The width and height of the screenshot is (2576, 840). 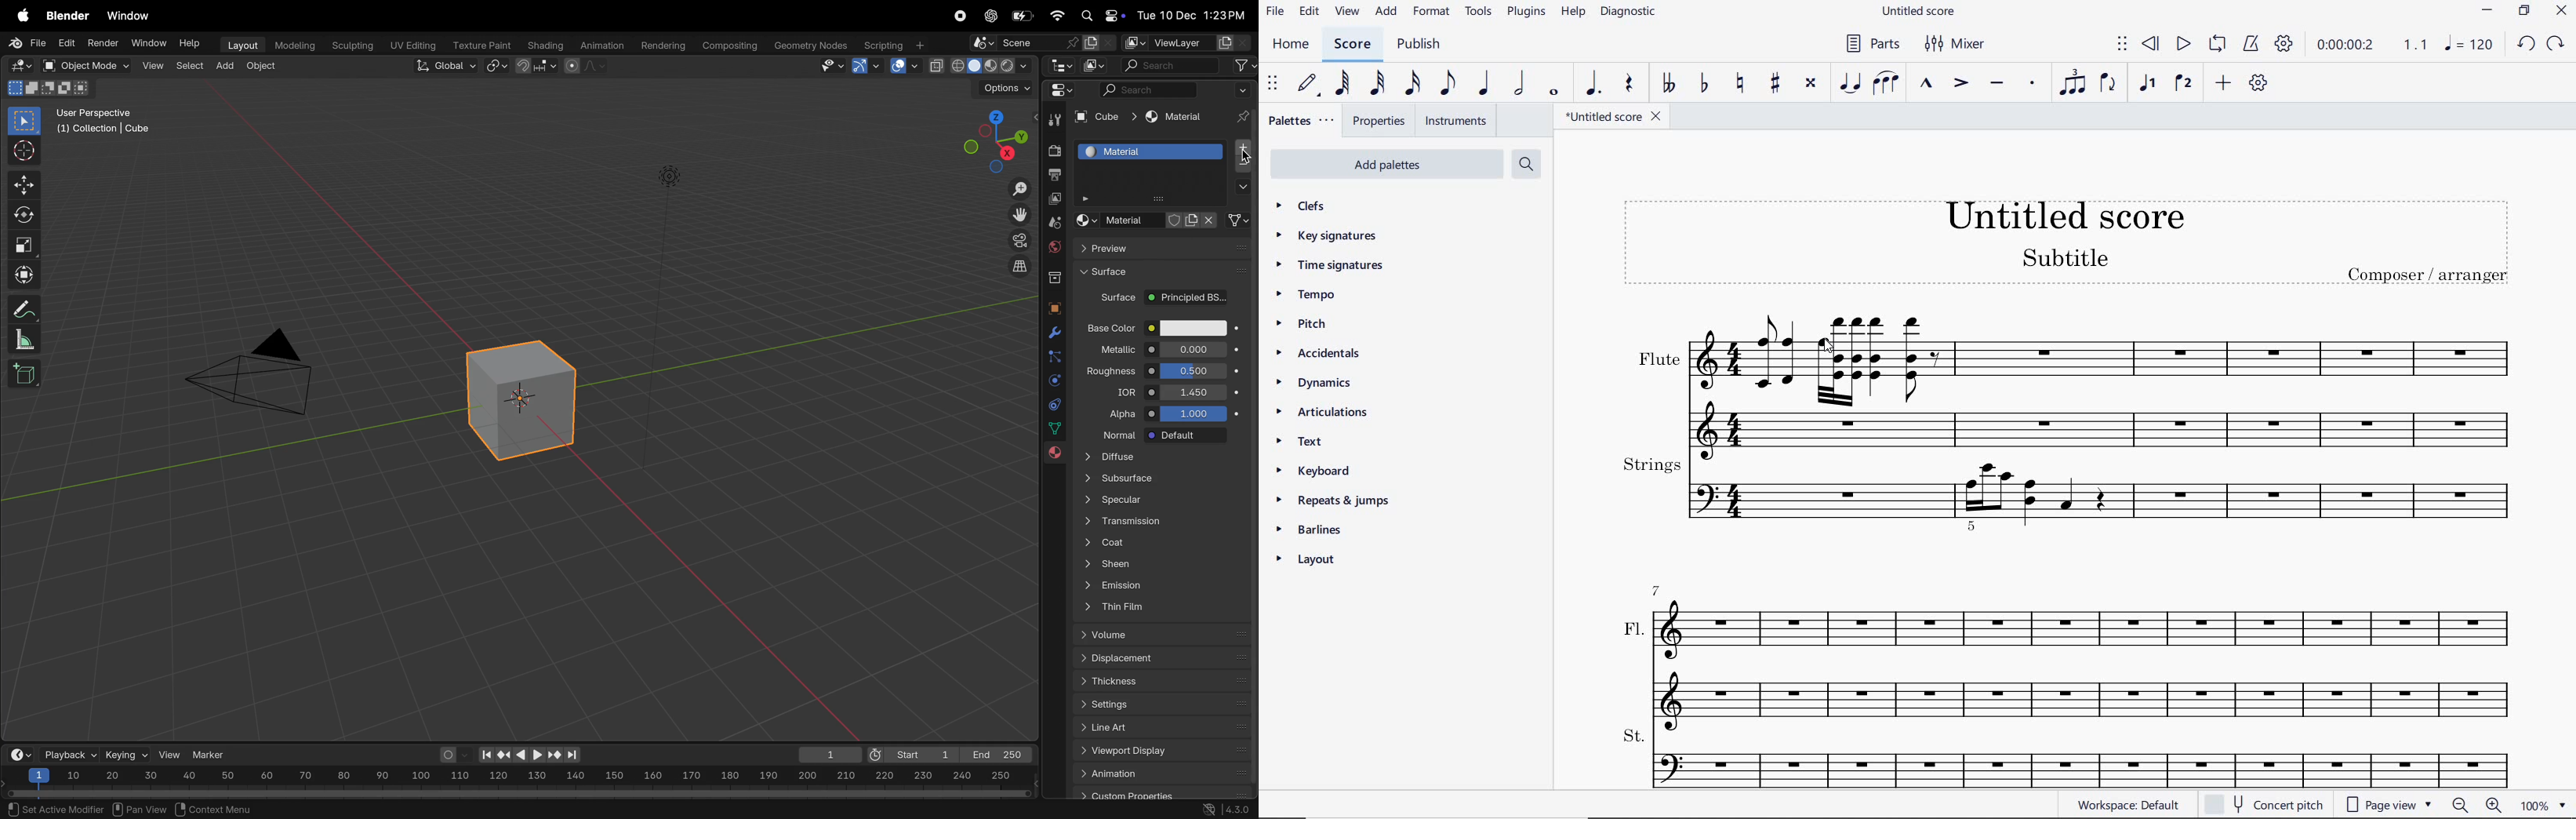 What do you see at coordinates (409, 43) in the screenshot?
I see `Uv editing` at bounding box center [409, 43].